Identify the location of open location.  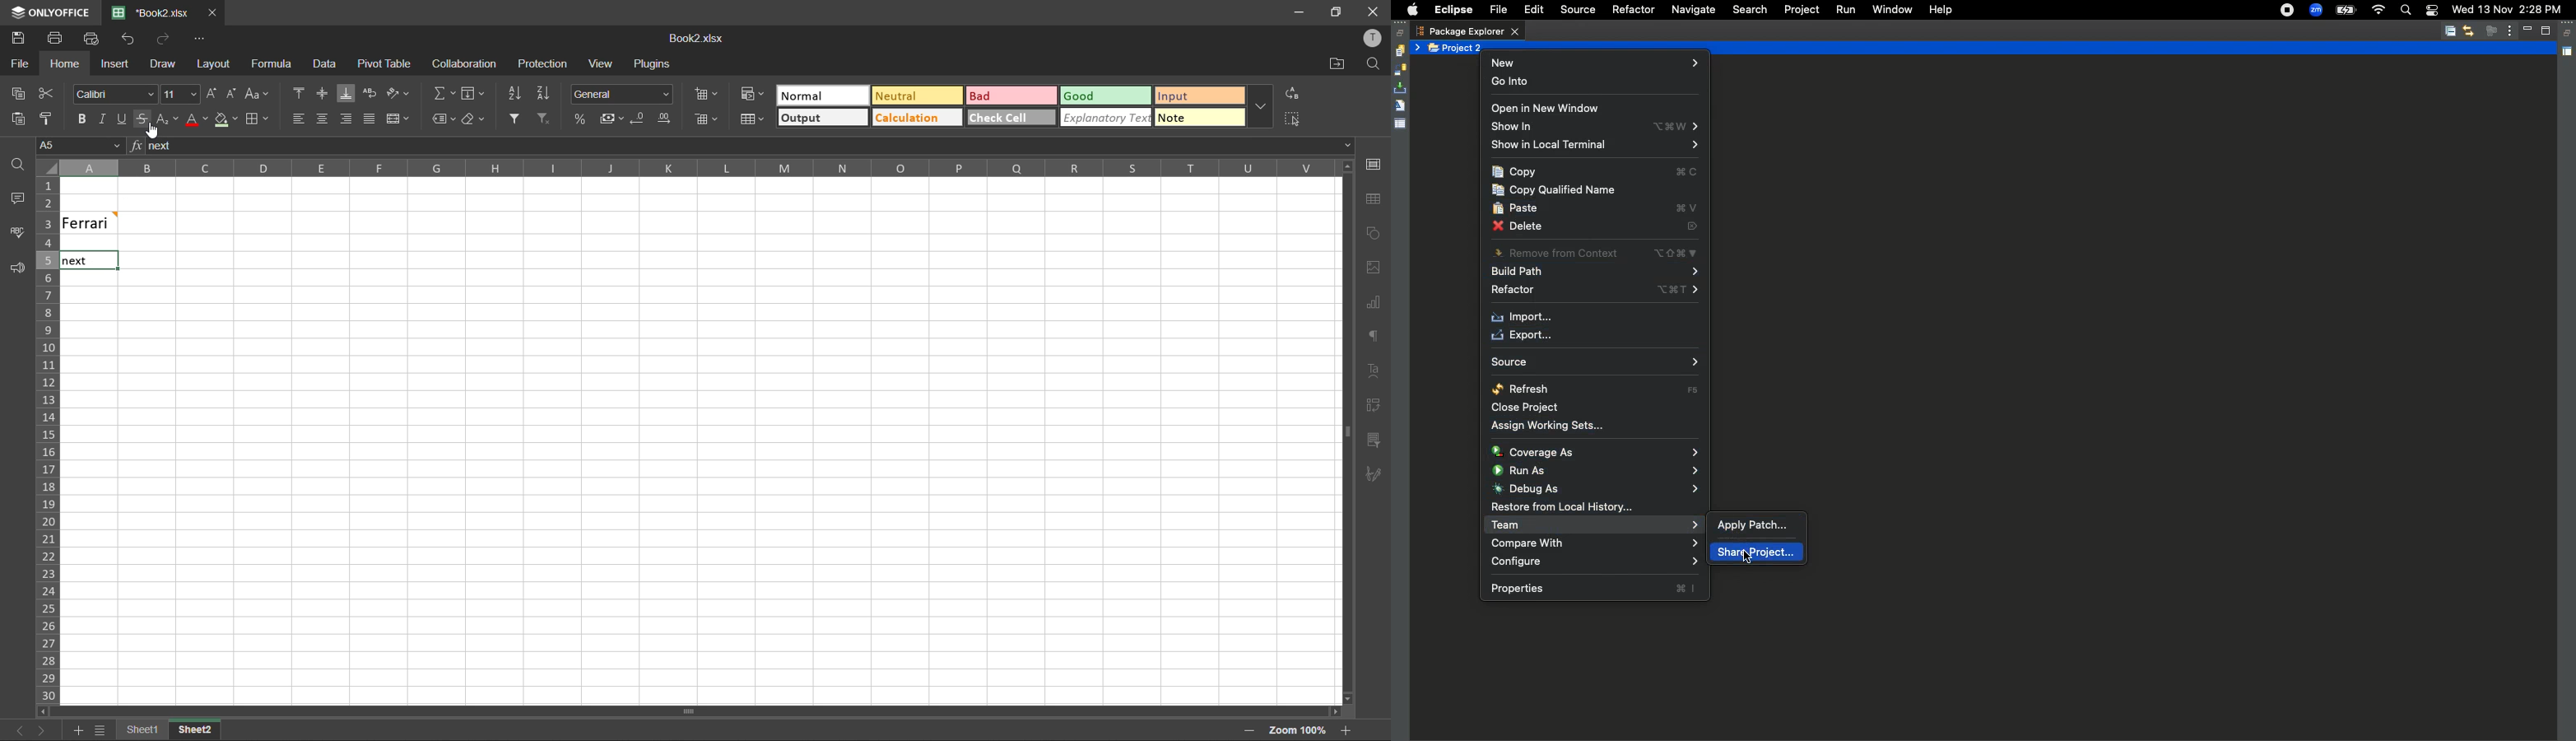
(1334, 66).